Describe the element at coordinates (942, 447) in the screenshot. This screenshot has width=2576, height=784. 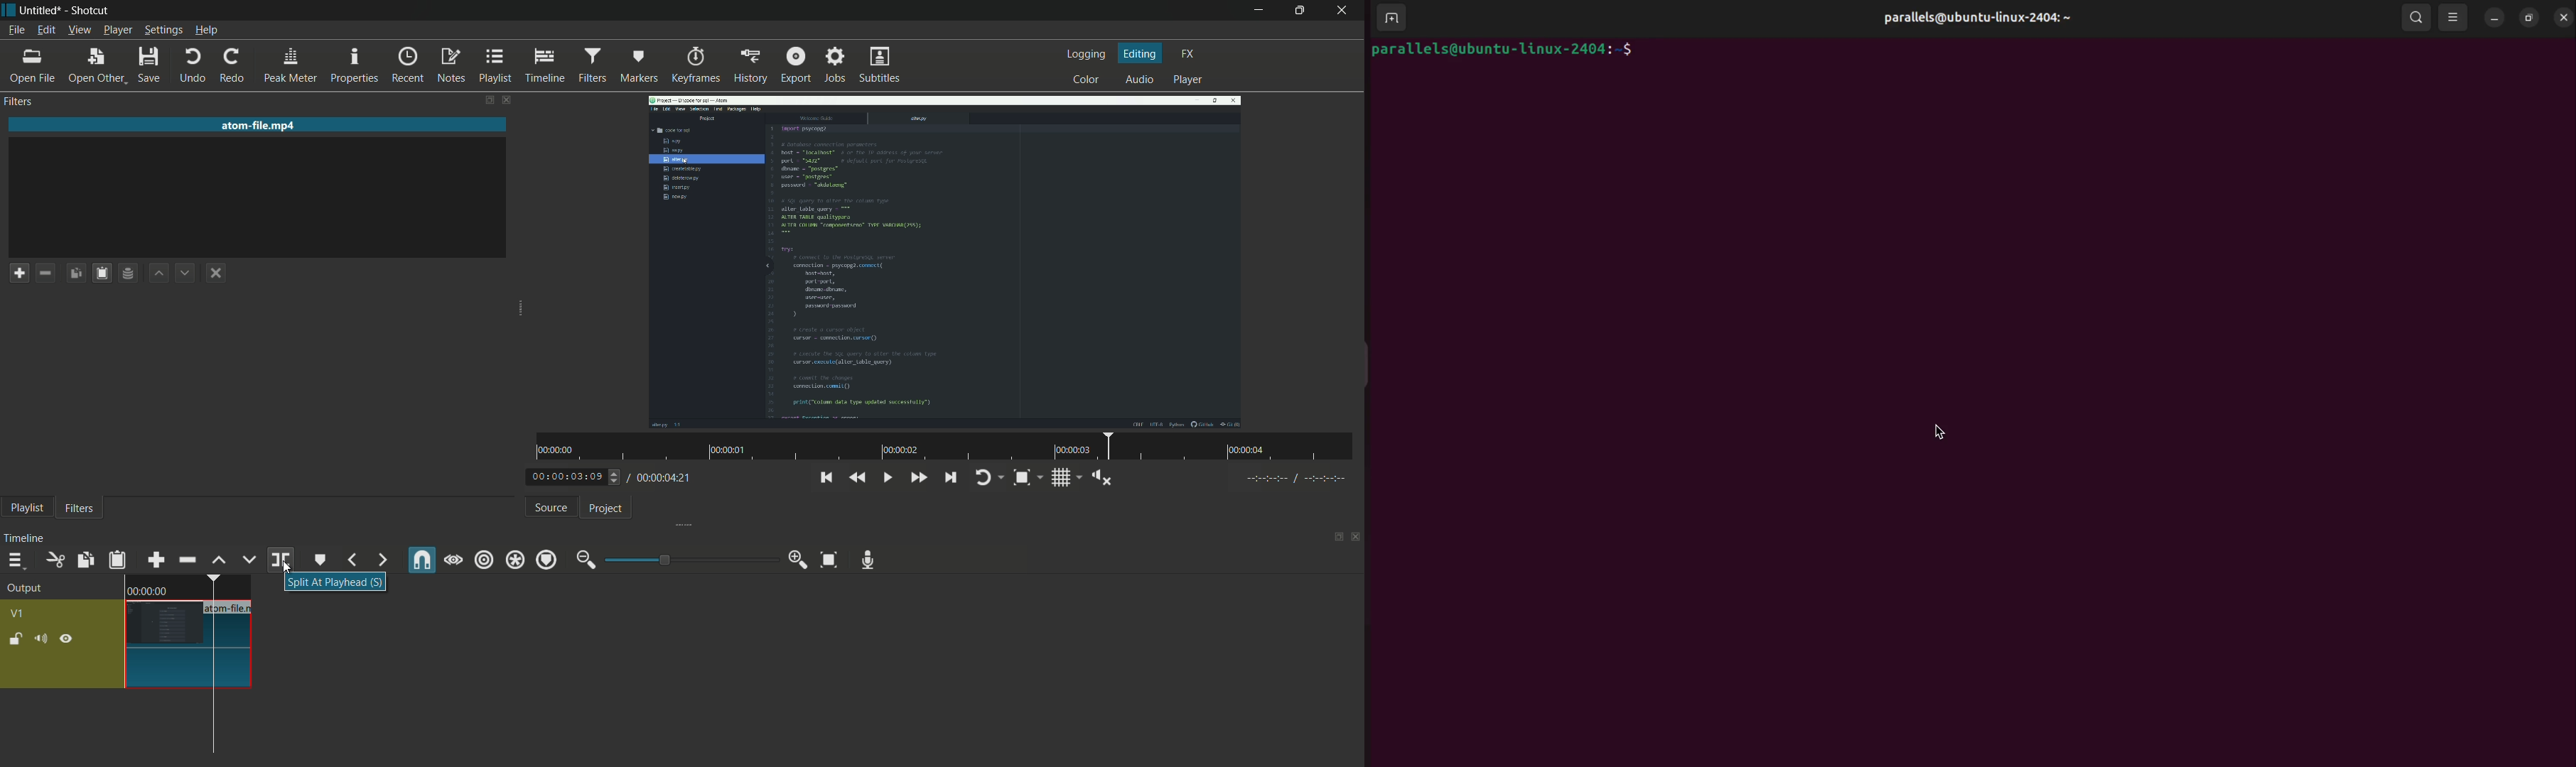
I see `time` at that location.